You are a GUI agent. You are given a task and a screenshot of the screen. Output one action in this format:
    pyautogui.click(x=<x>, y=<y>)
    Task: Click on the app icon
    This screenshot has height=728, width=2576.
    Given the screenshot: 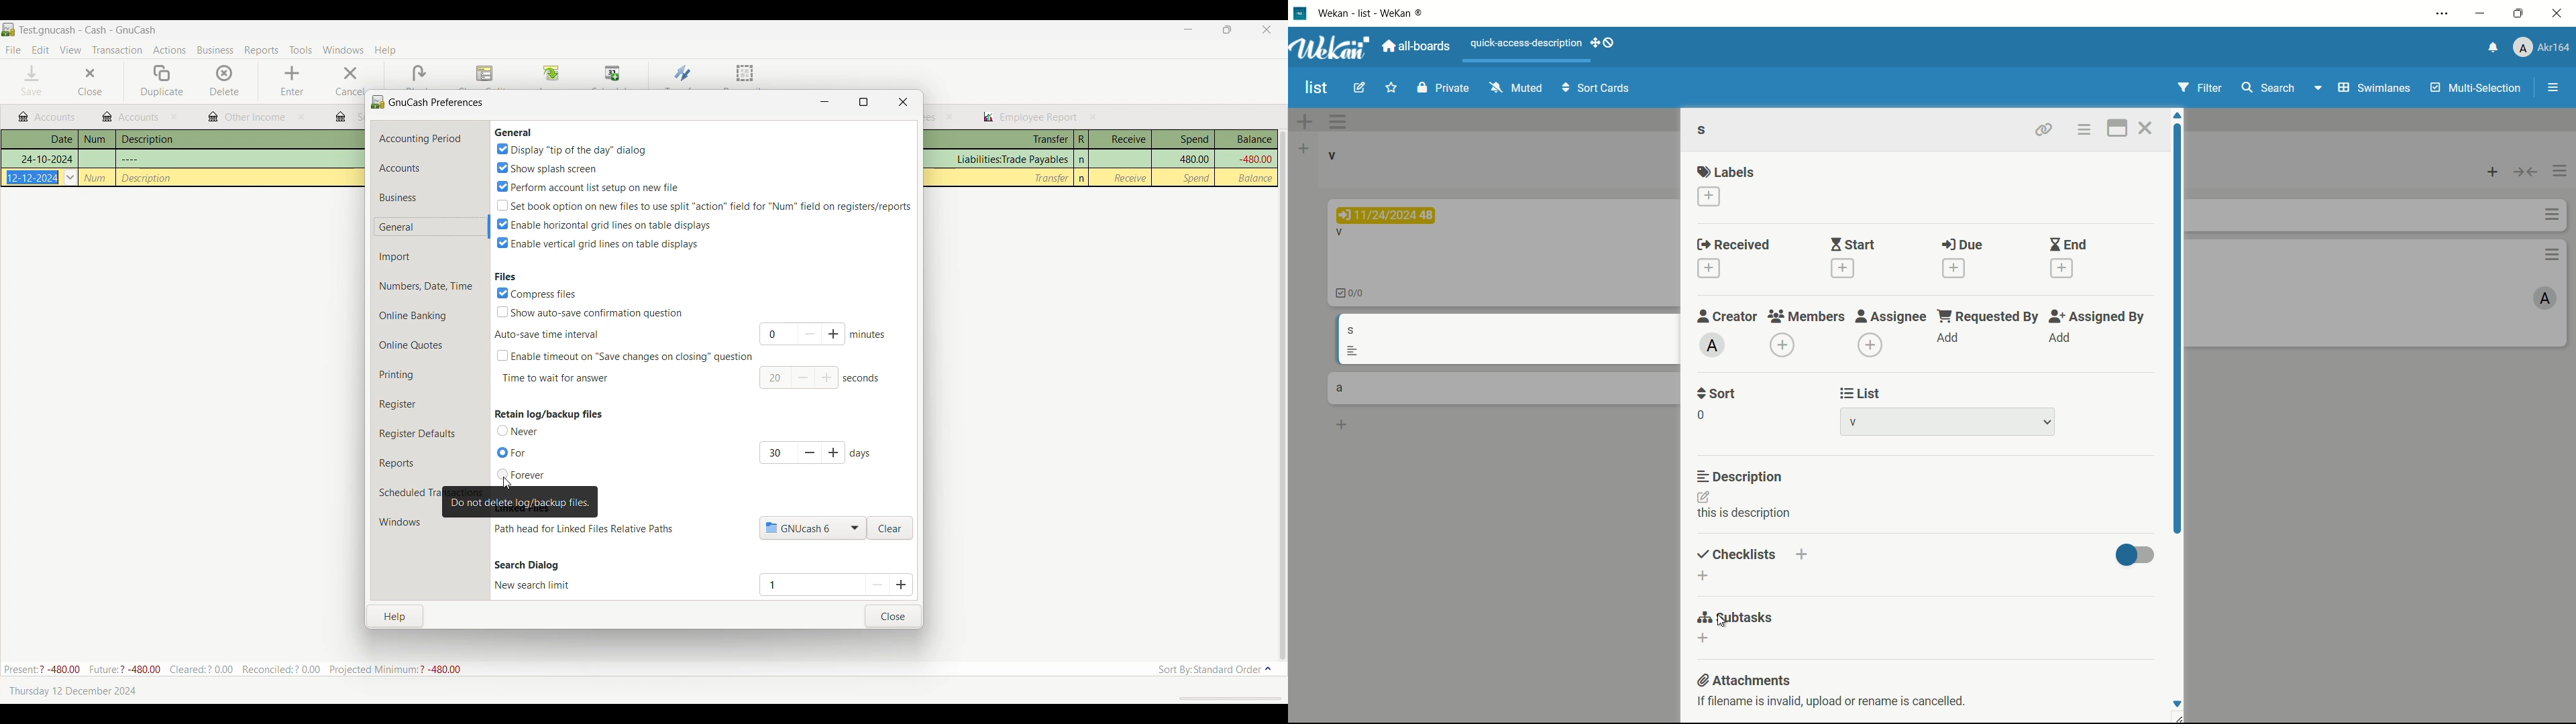 What is the action you would take?
    pyautogui.click(x=1301, y=13)
    